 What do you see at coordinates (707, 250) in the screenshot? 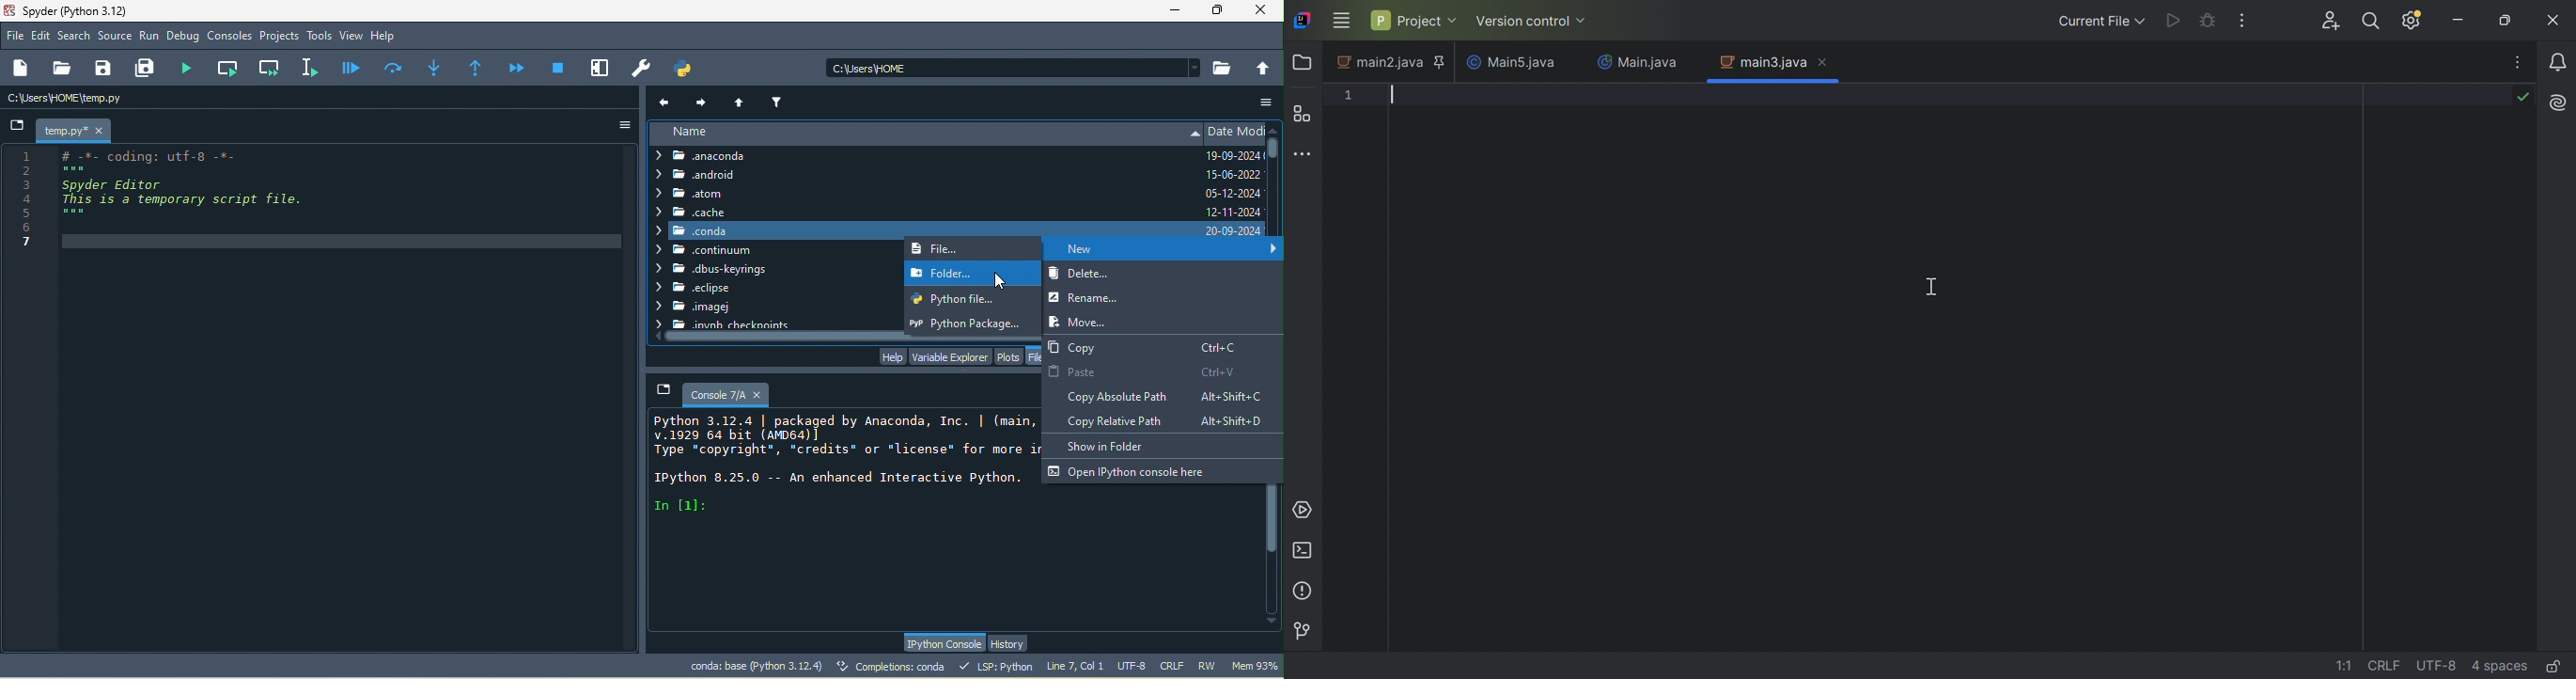
I see `continuum` at bounding box center [707, 250].